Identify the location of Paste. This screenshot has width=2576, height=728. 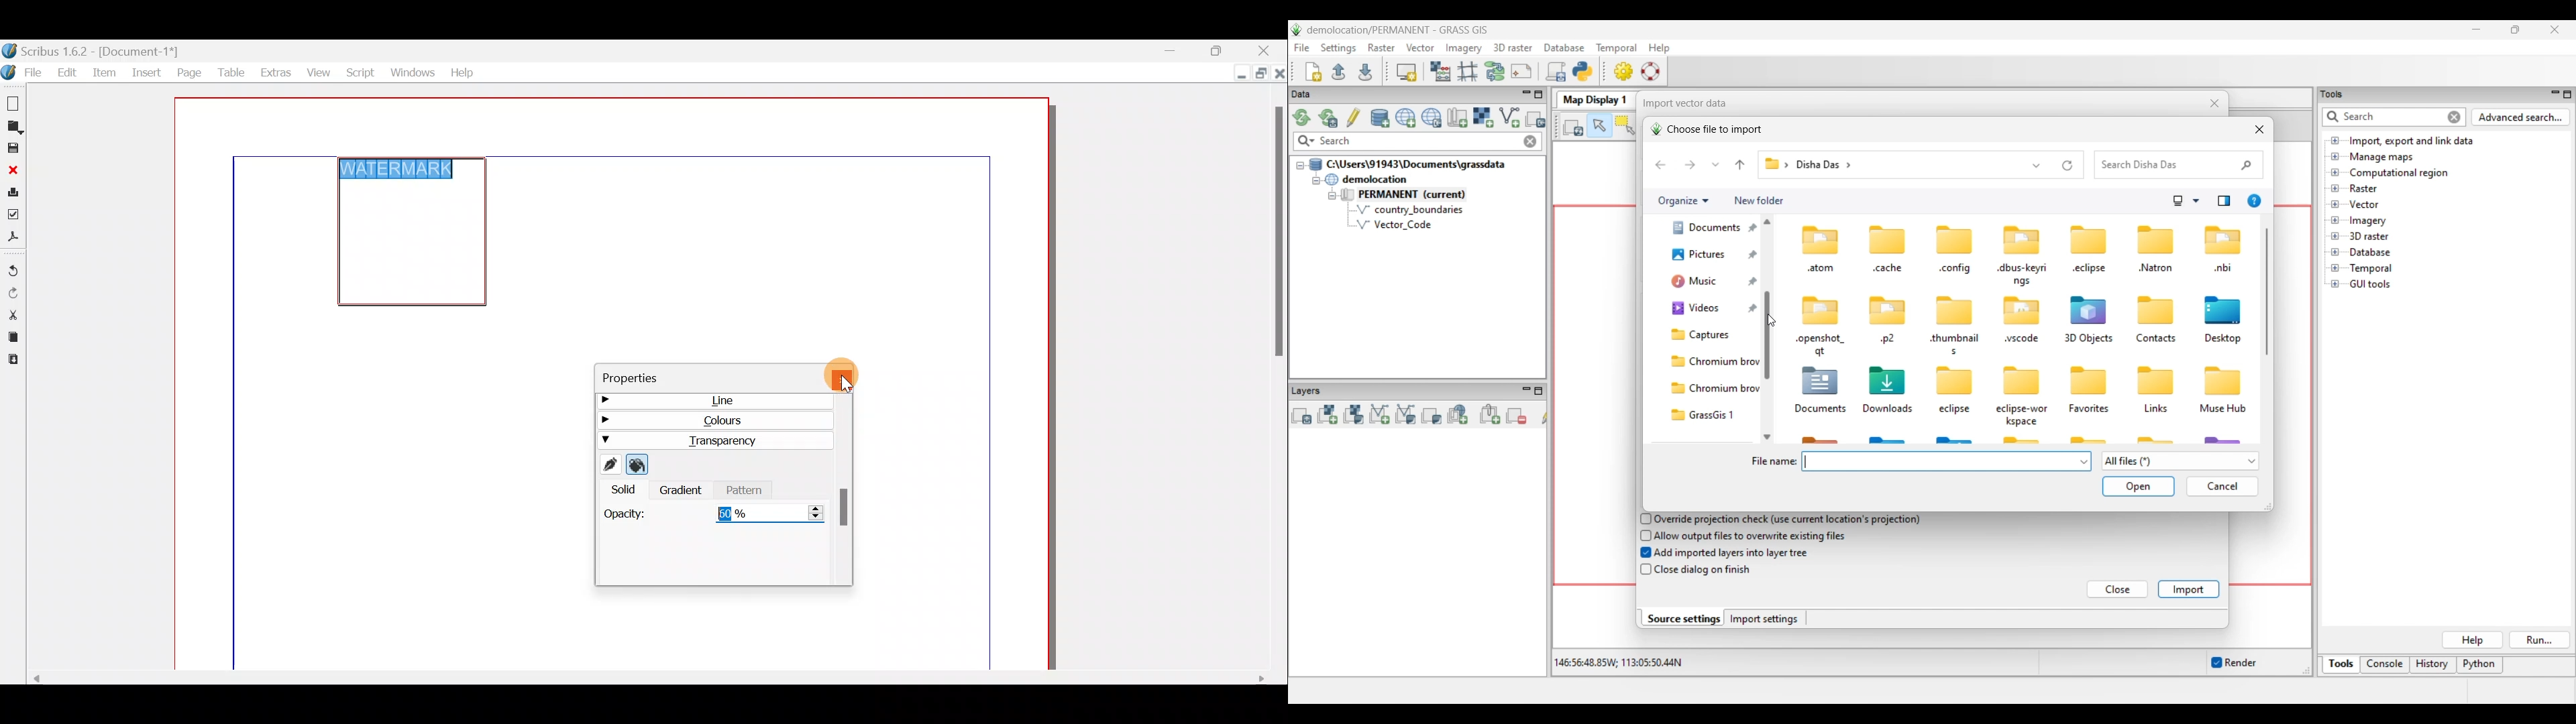
(11, 361).